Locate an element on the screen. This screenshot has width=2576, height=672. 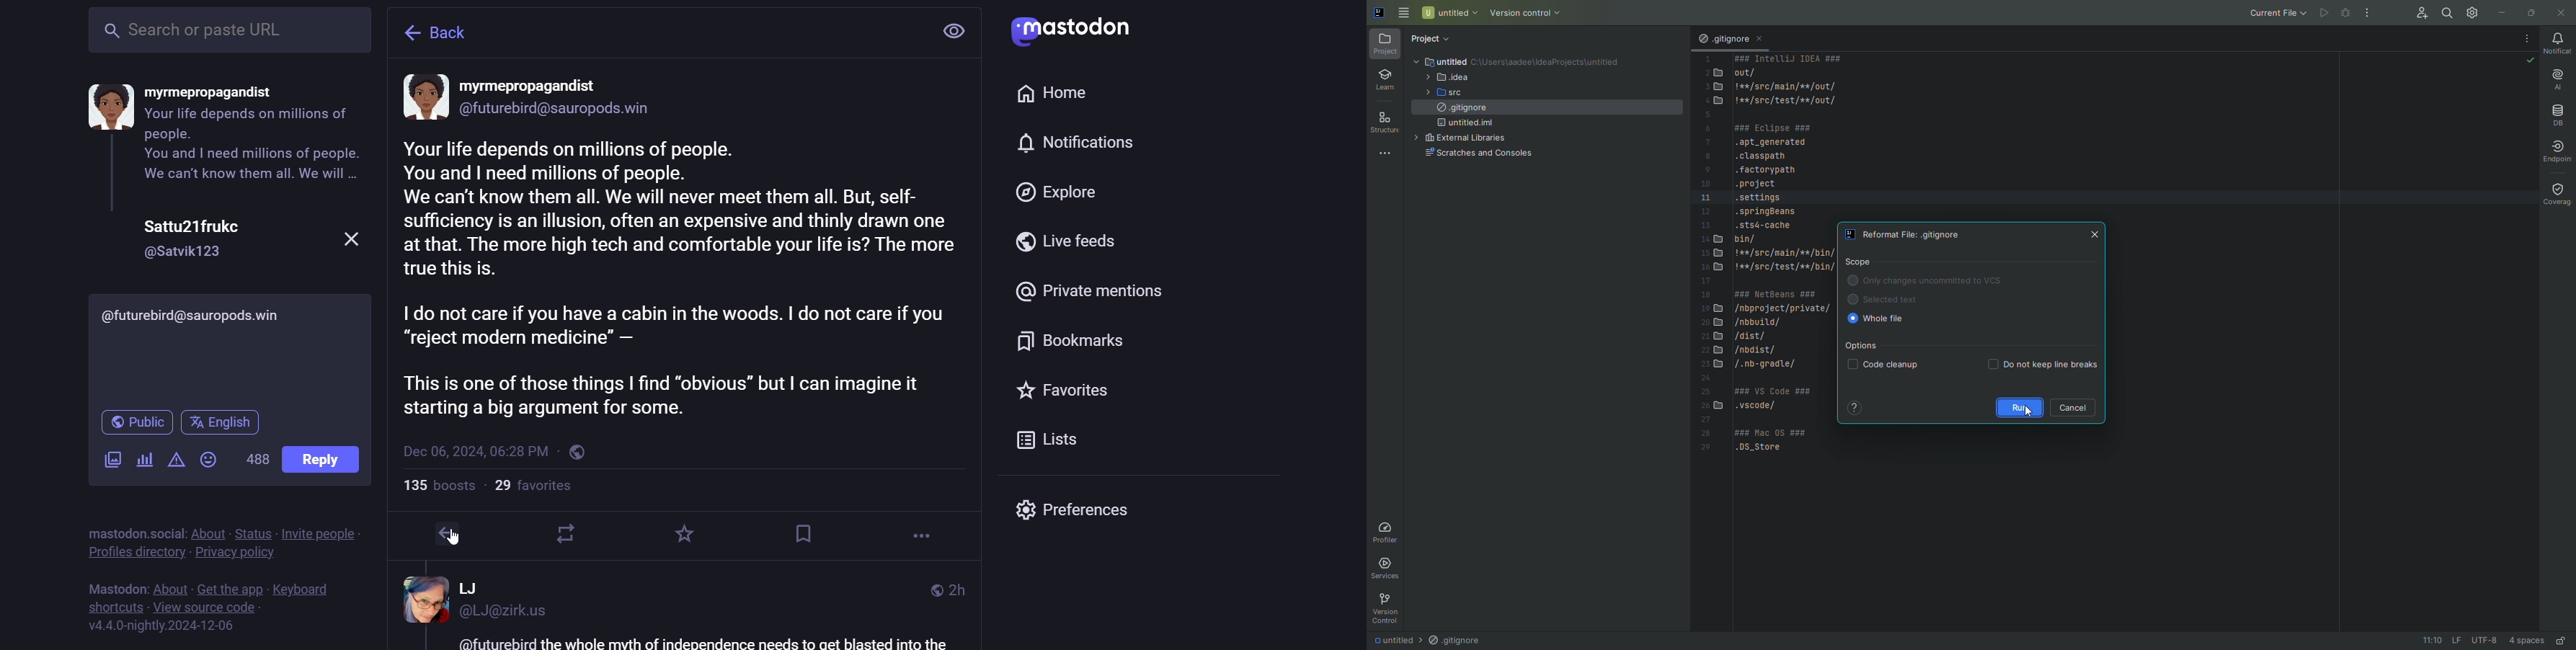
mastodon is located at coordinates (119, 587).